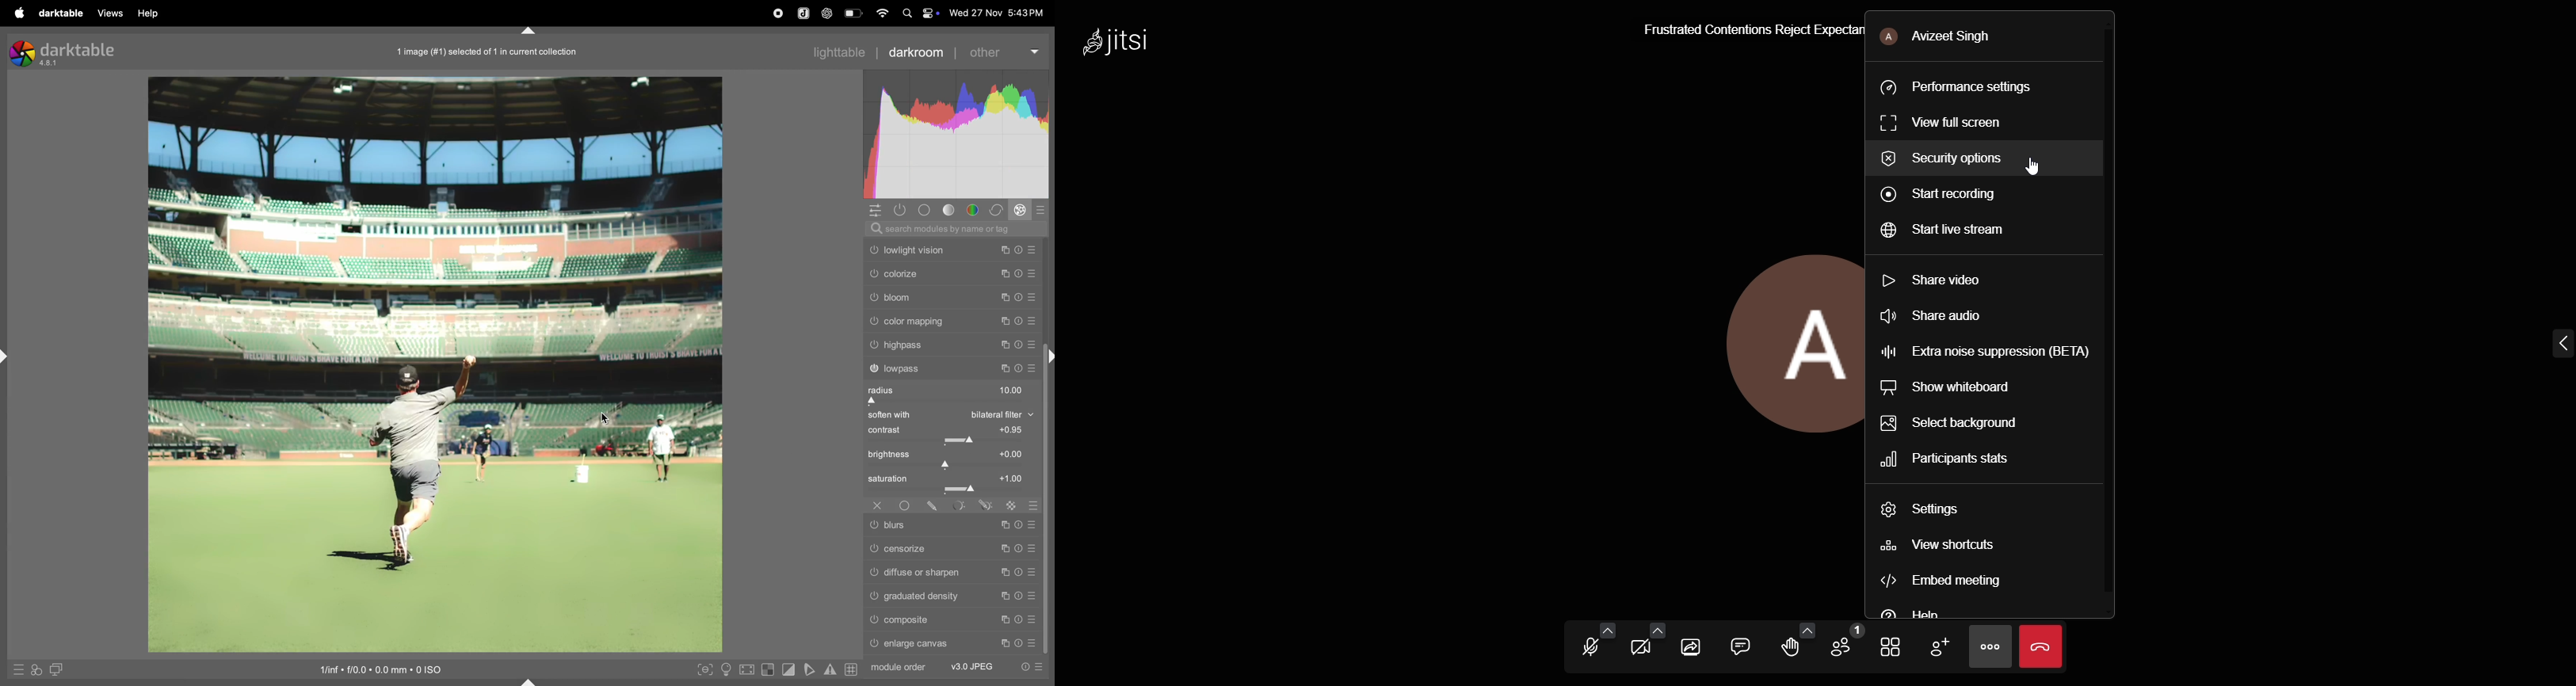 This screenshot has width=2576, height=700. Describe the element at coordinates (988, 506) in the screenshot. I see `drawn & parmetric mask` at that location.